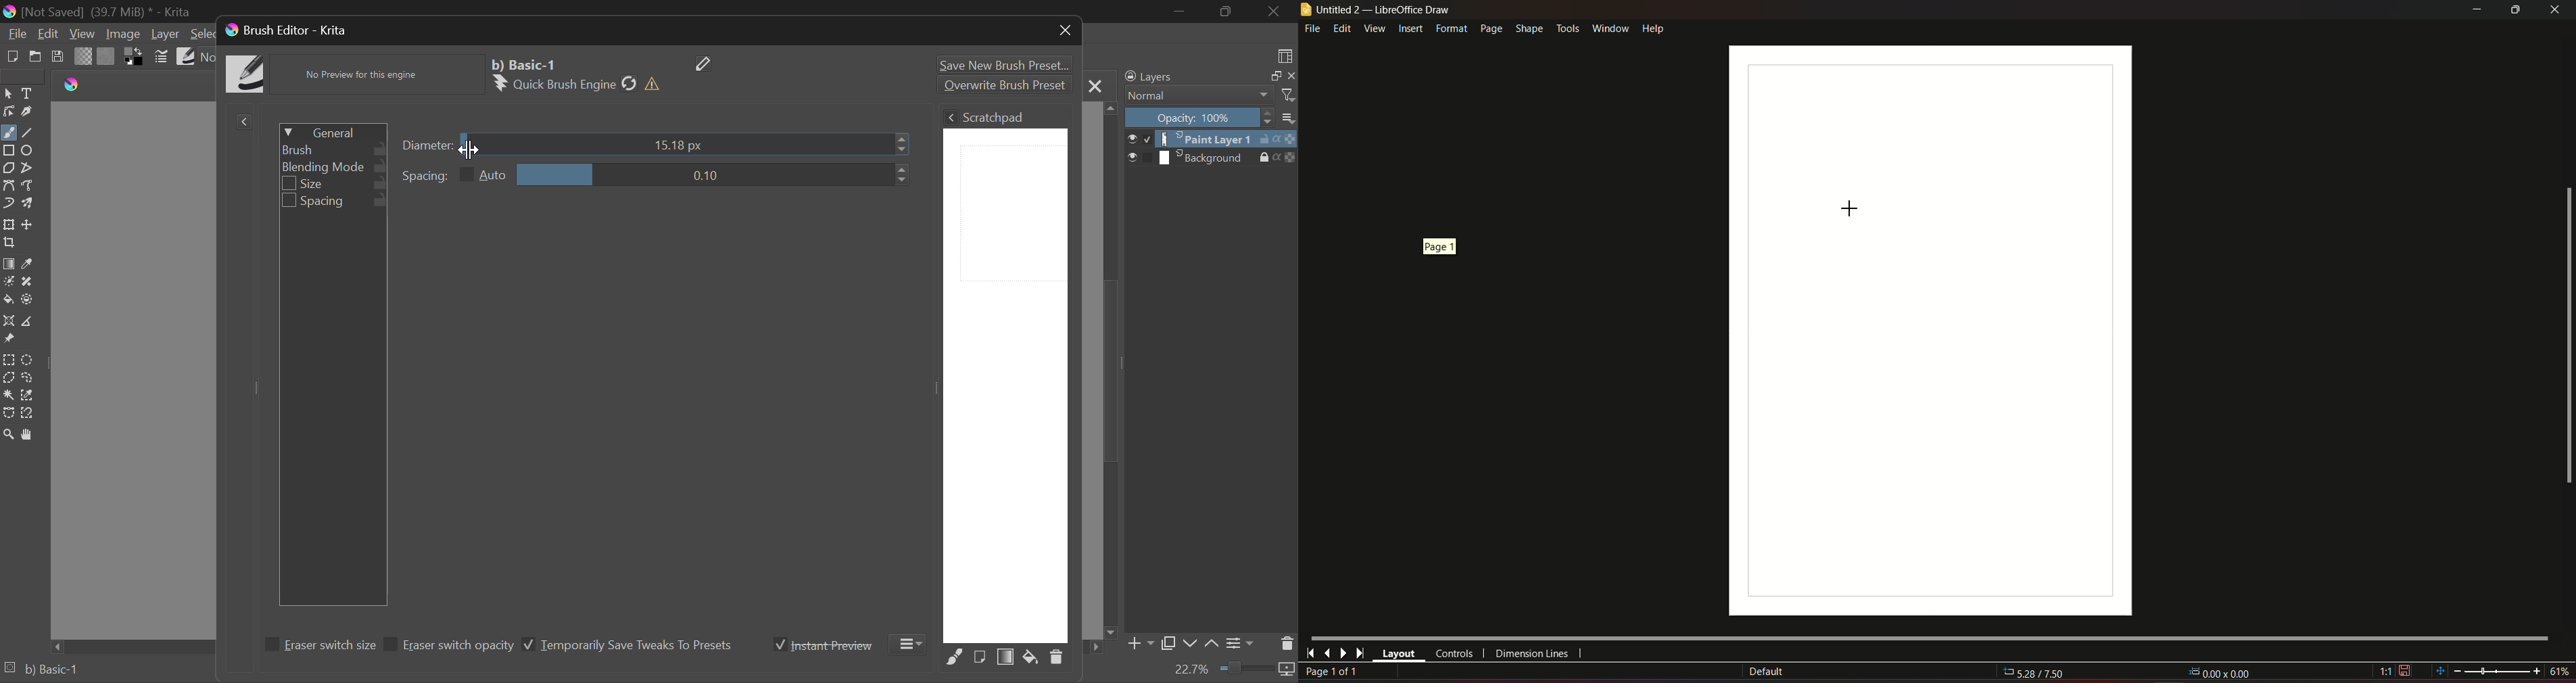 This screenshot has width=2576, height=700. Describe the element at coordinates (627, 645) in the screenshot. I see `Temporarily Save Tweaks To Presets` at that location.